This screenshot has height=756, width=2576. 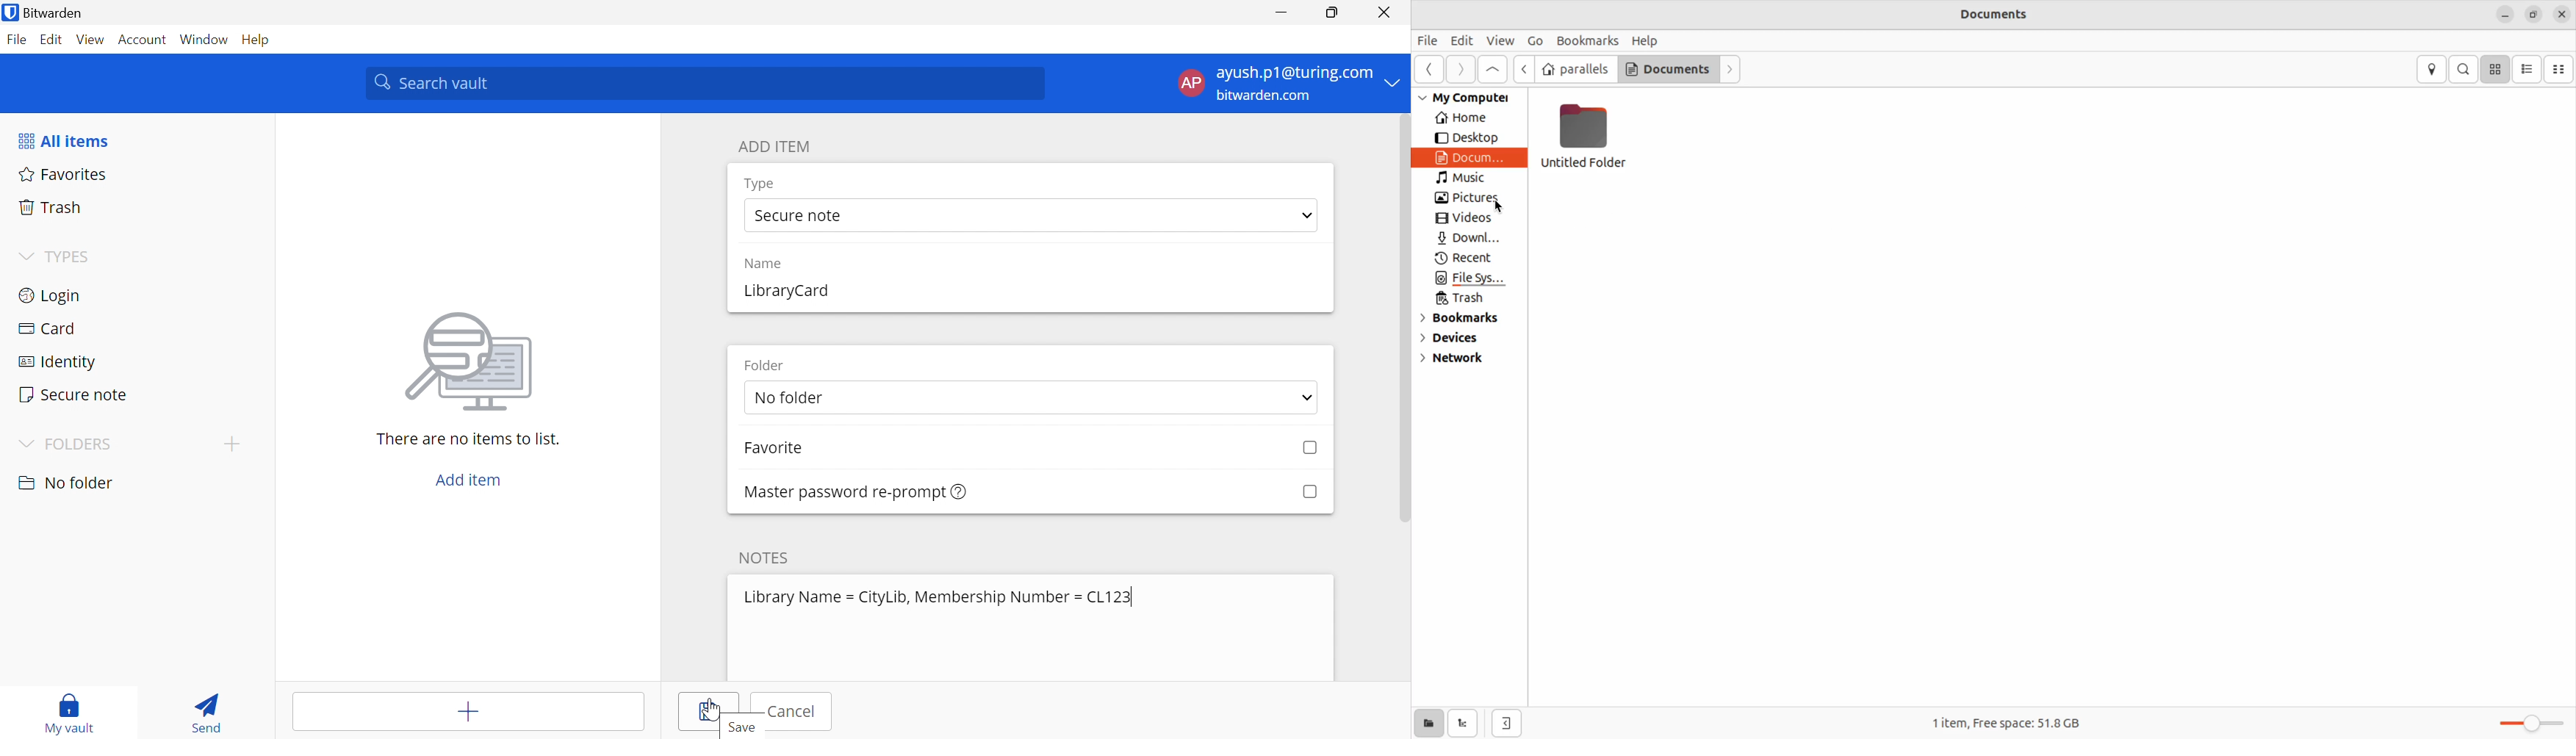 I want to click on Save, so click(x=750, y=728).